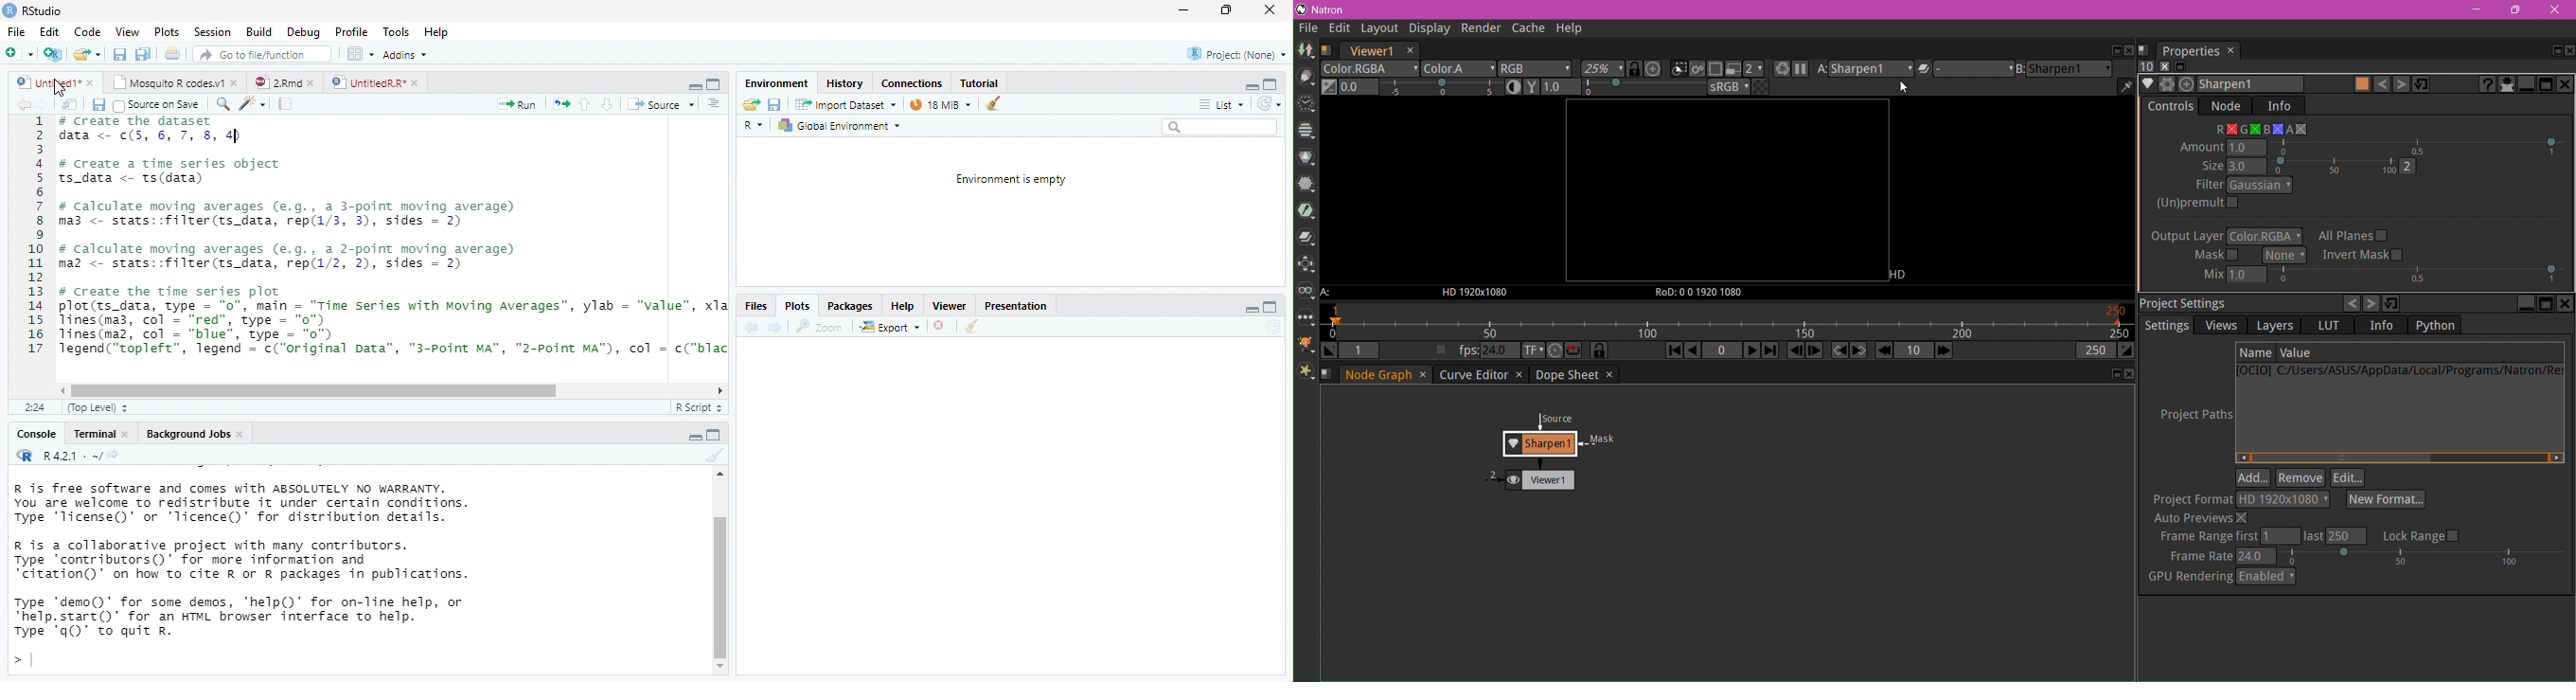 The image size is (2576, 700). I want to click on View, so click(126, 31).